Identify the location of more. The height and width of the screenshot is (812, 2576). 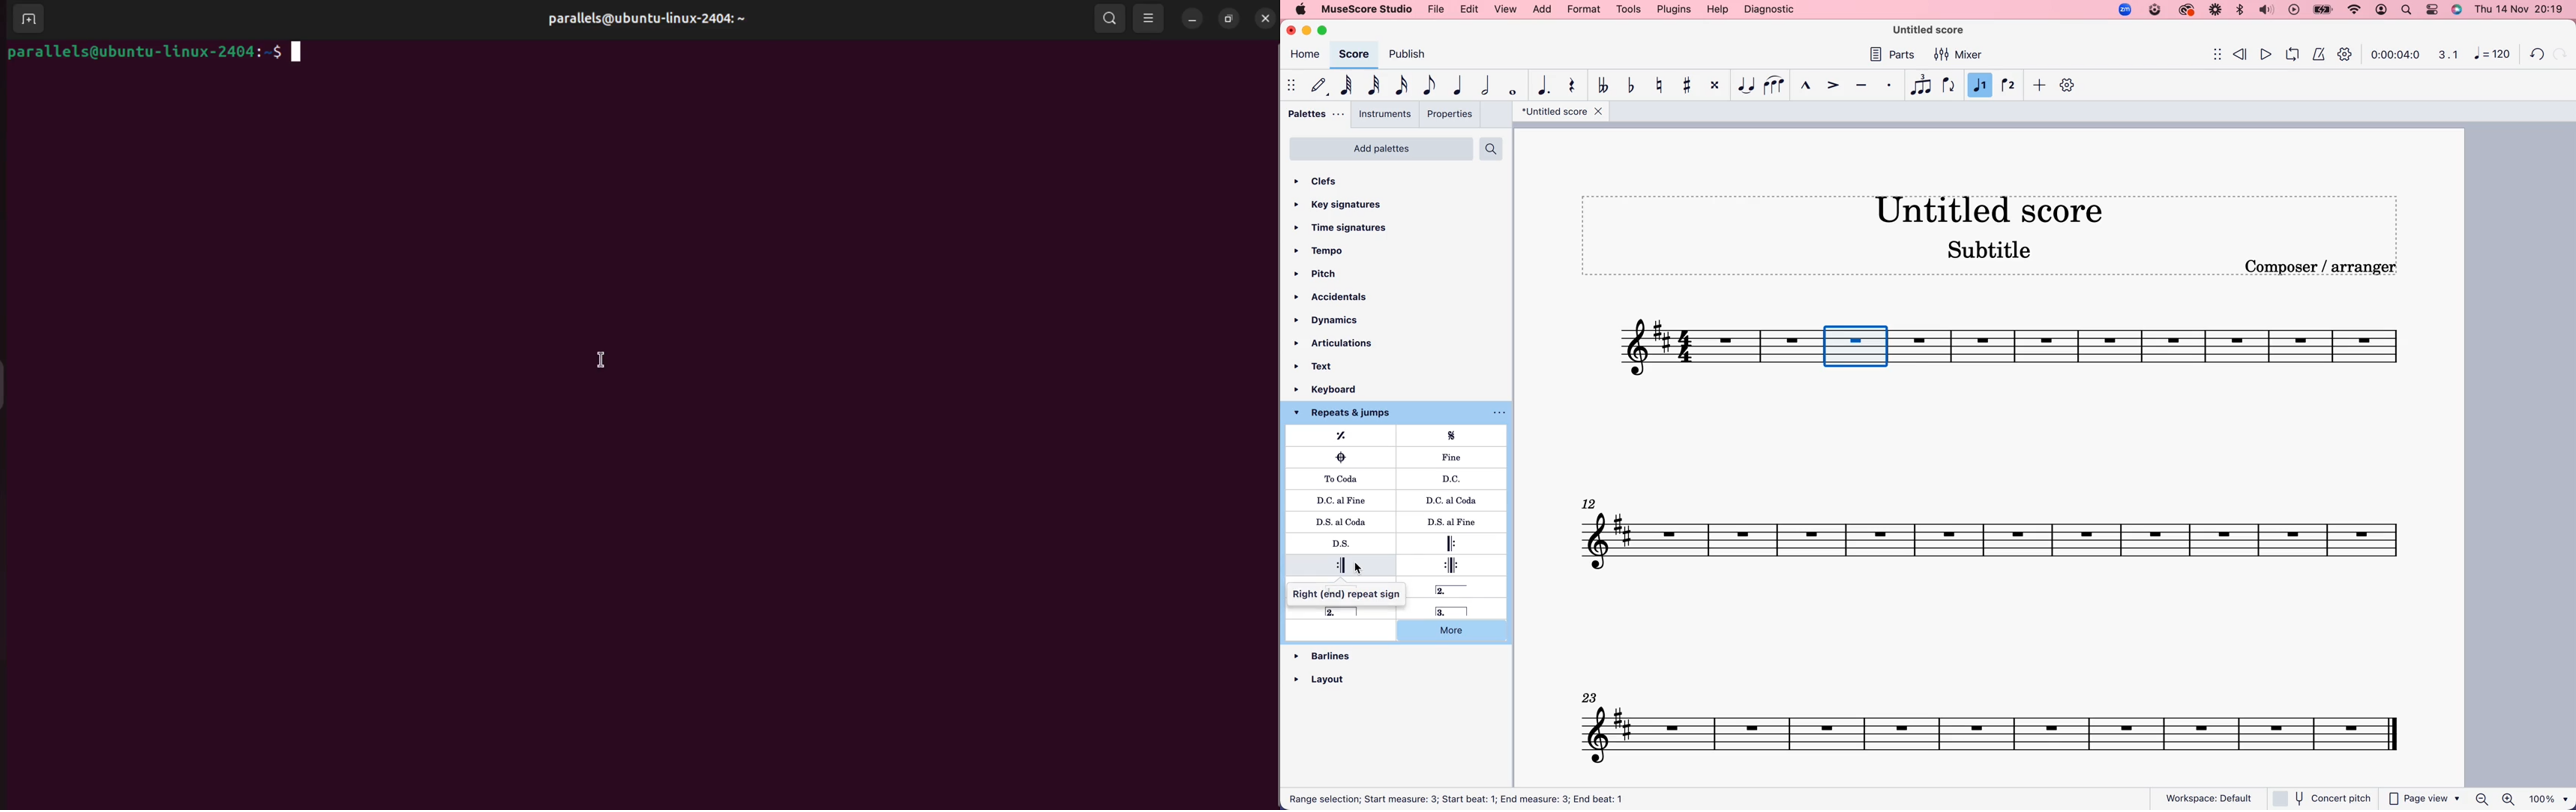
(2040, 86).